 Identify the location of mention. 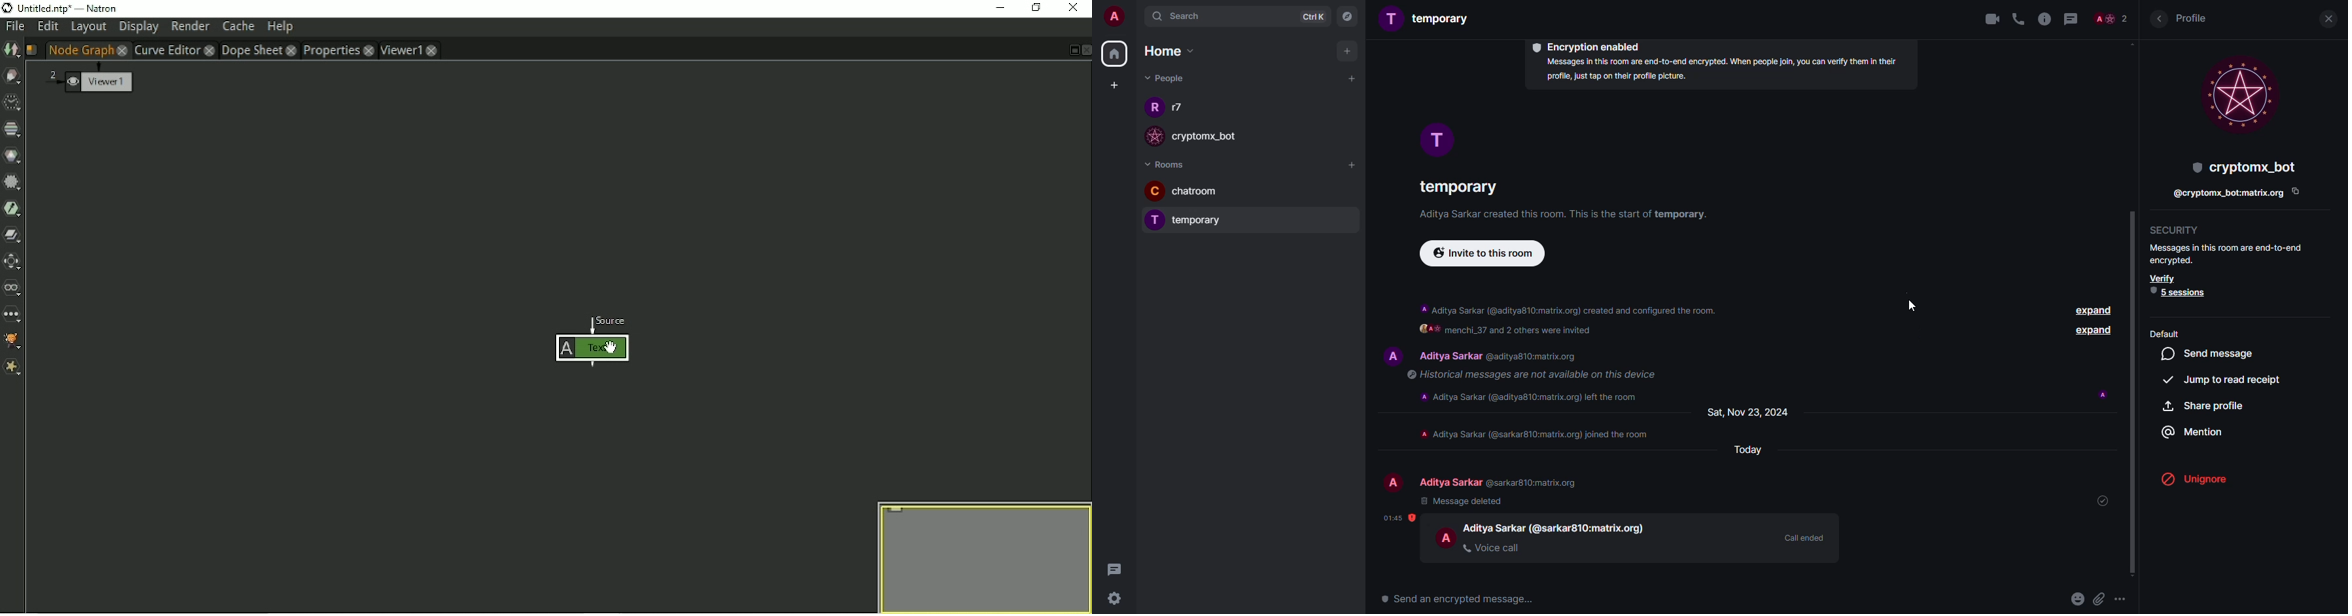
(2196, 431).